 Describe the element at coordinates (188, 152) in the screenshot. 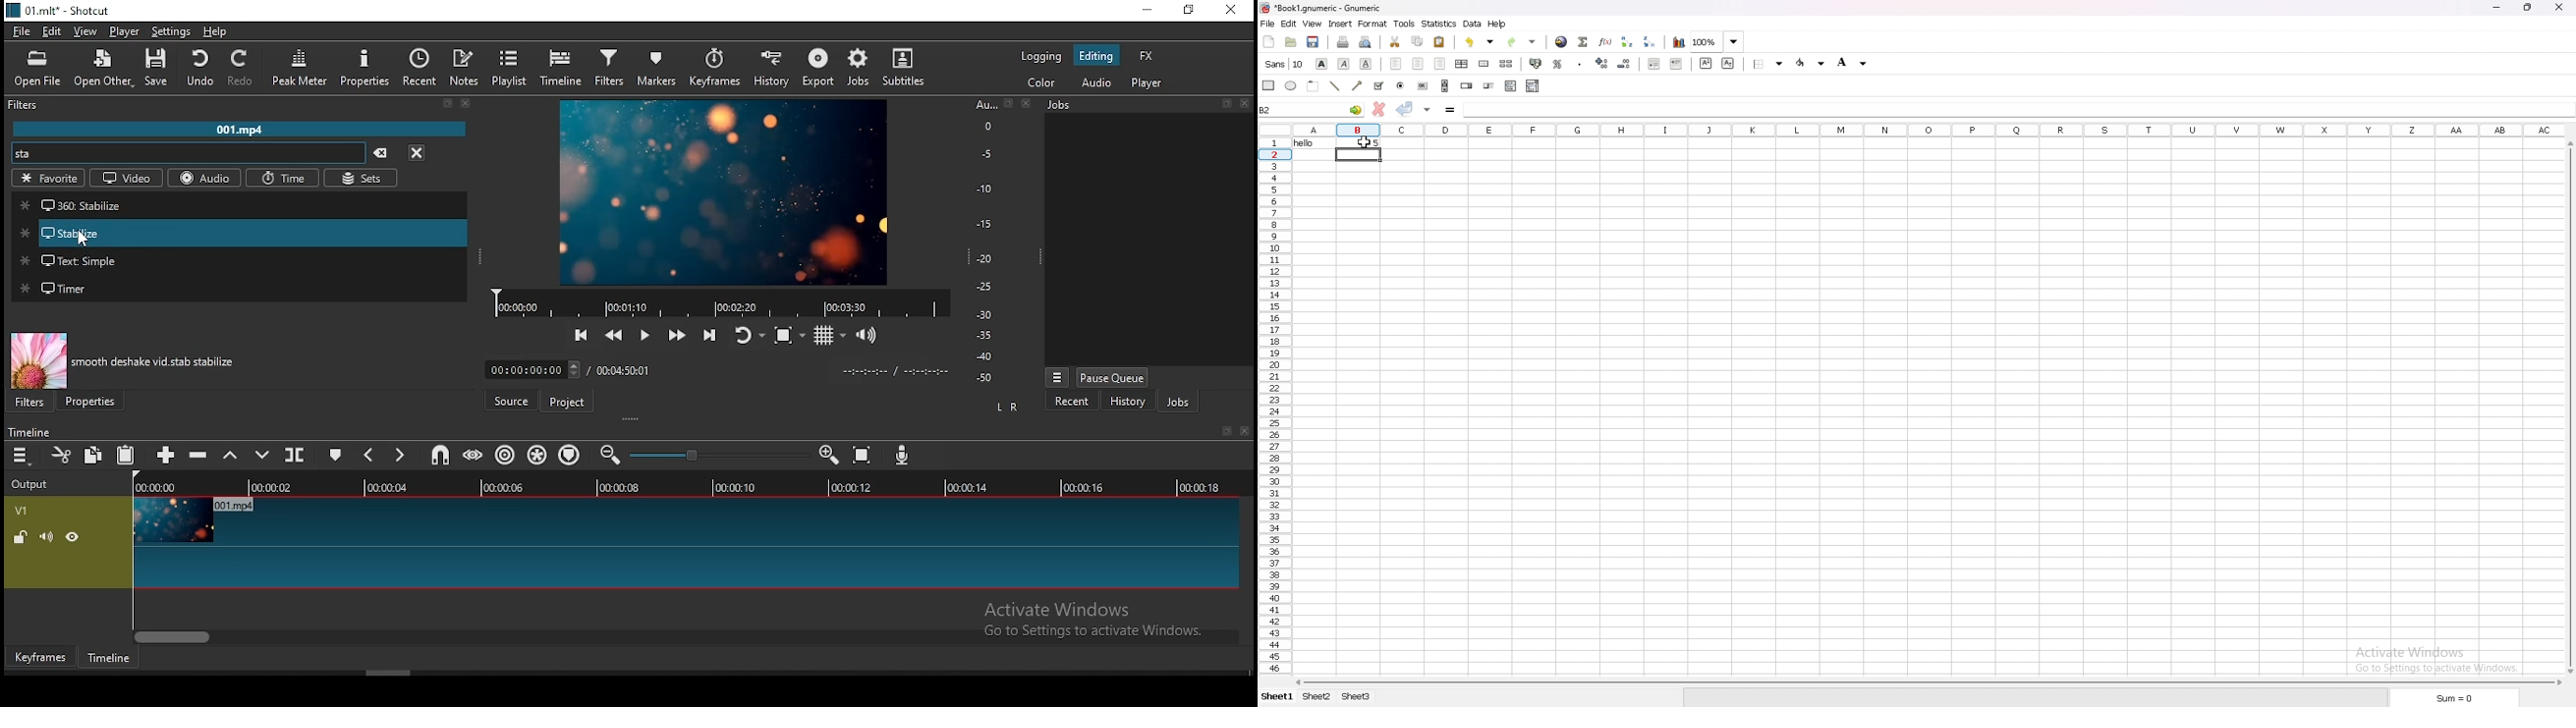

I see `search` at that location.